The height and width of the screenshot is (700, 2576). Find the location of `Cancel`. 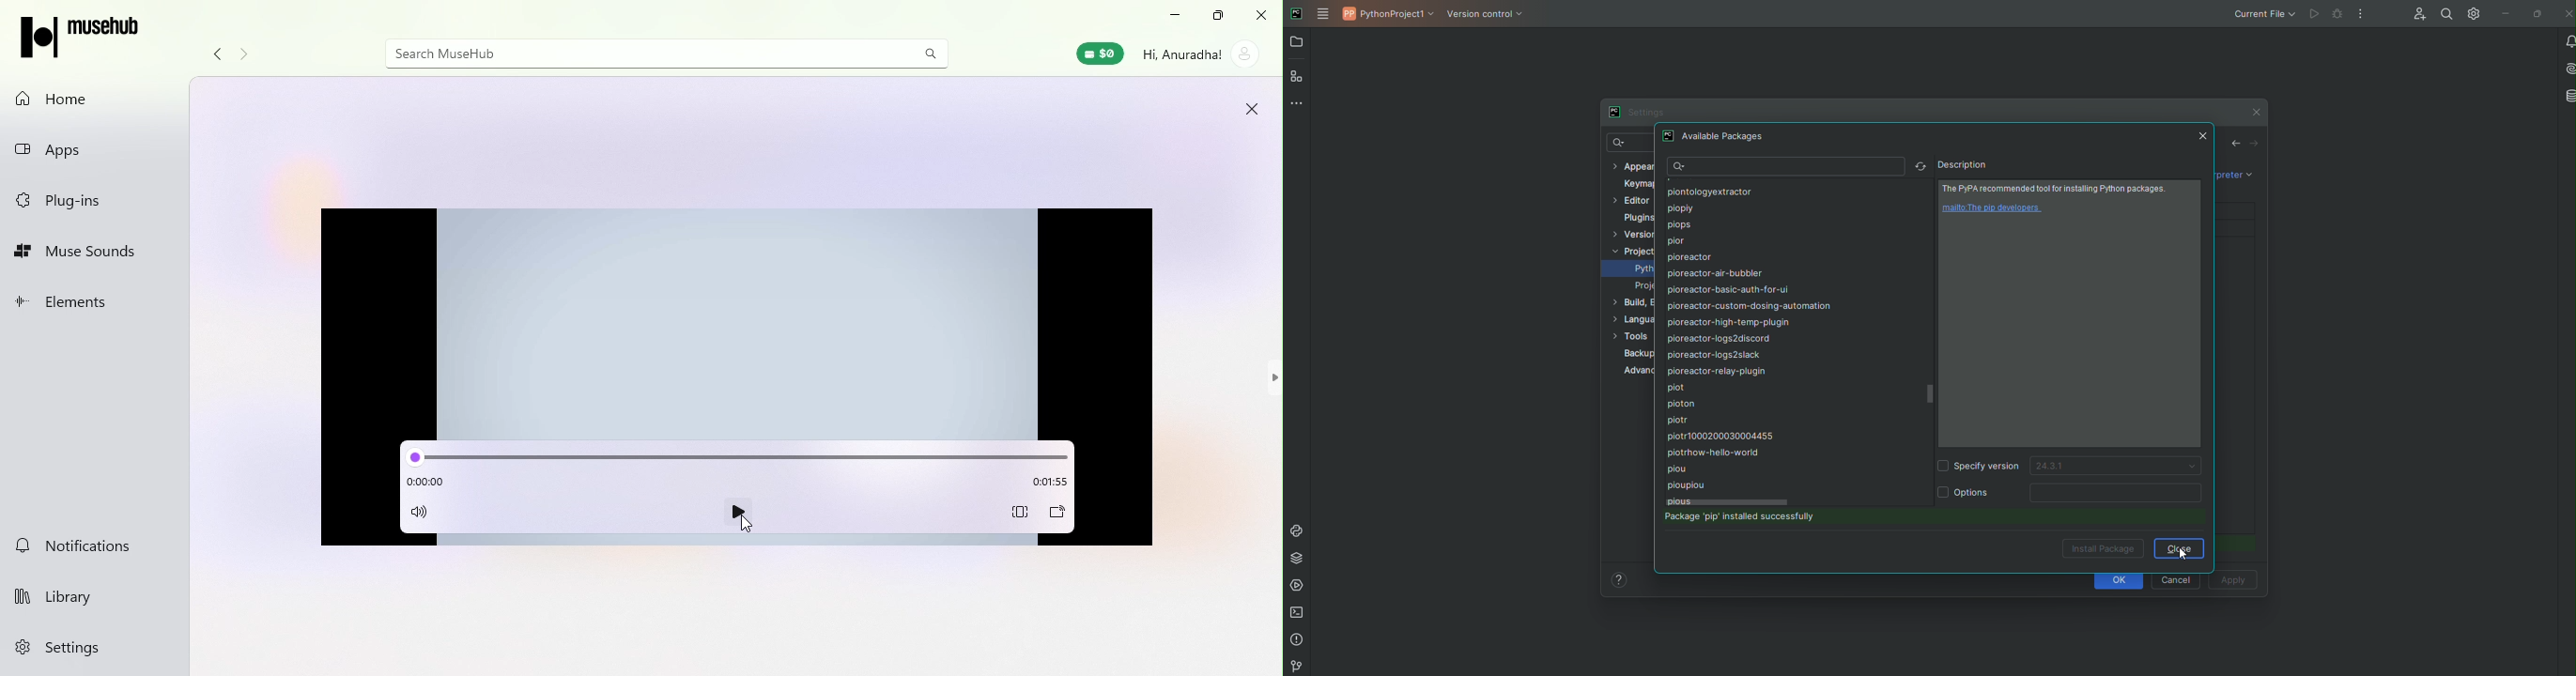

Cancel is located at coordinates (2176, 578).